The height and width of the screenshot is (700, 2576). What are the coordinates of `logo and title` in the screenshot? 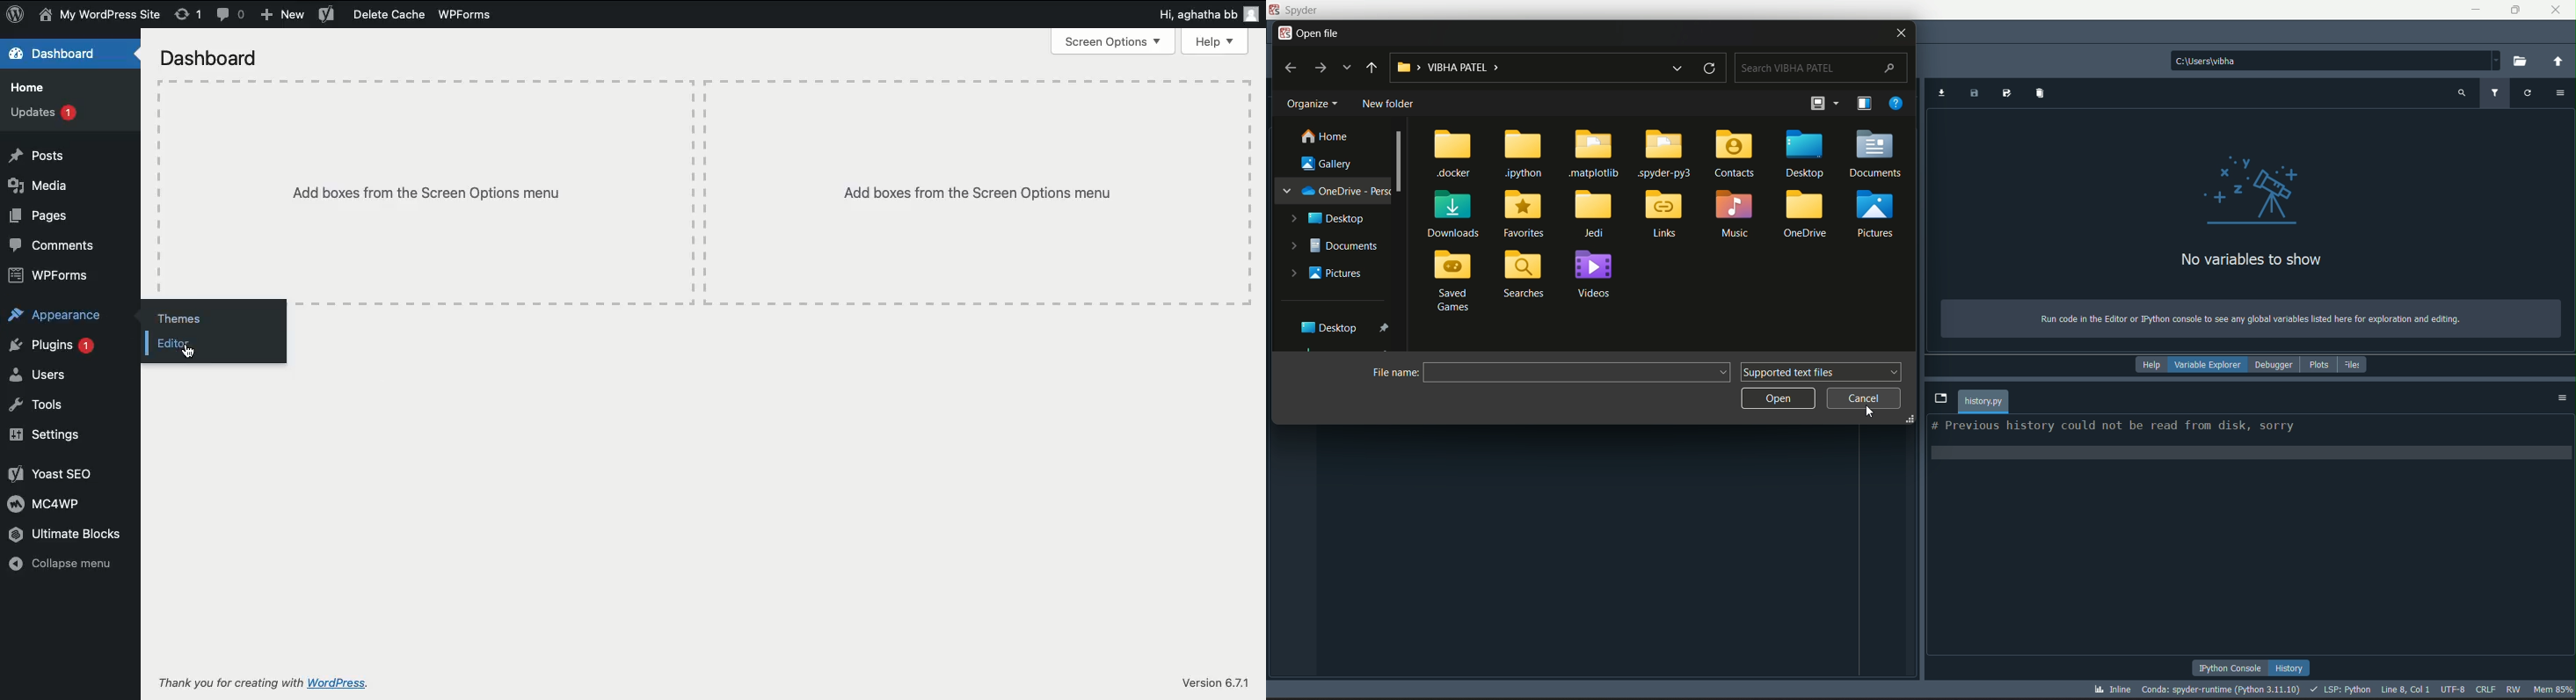 It's located at (1297, 10).